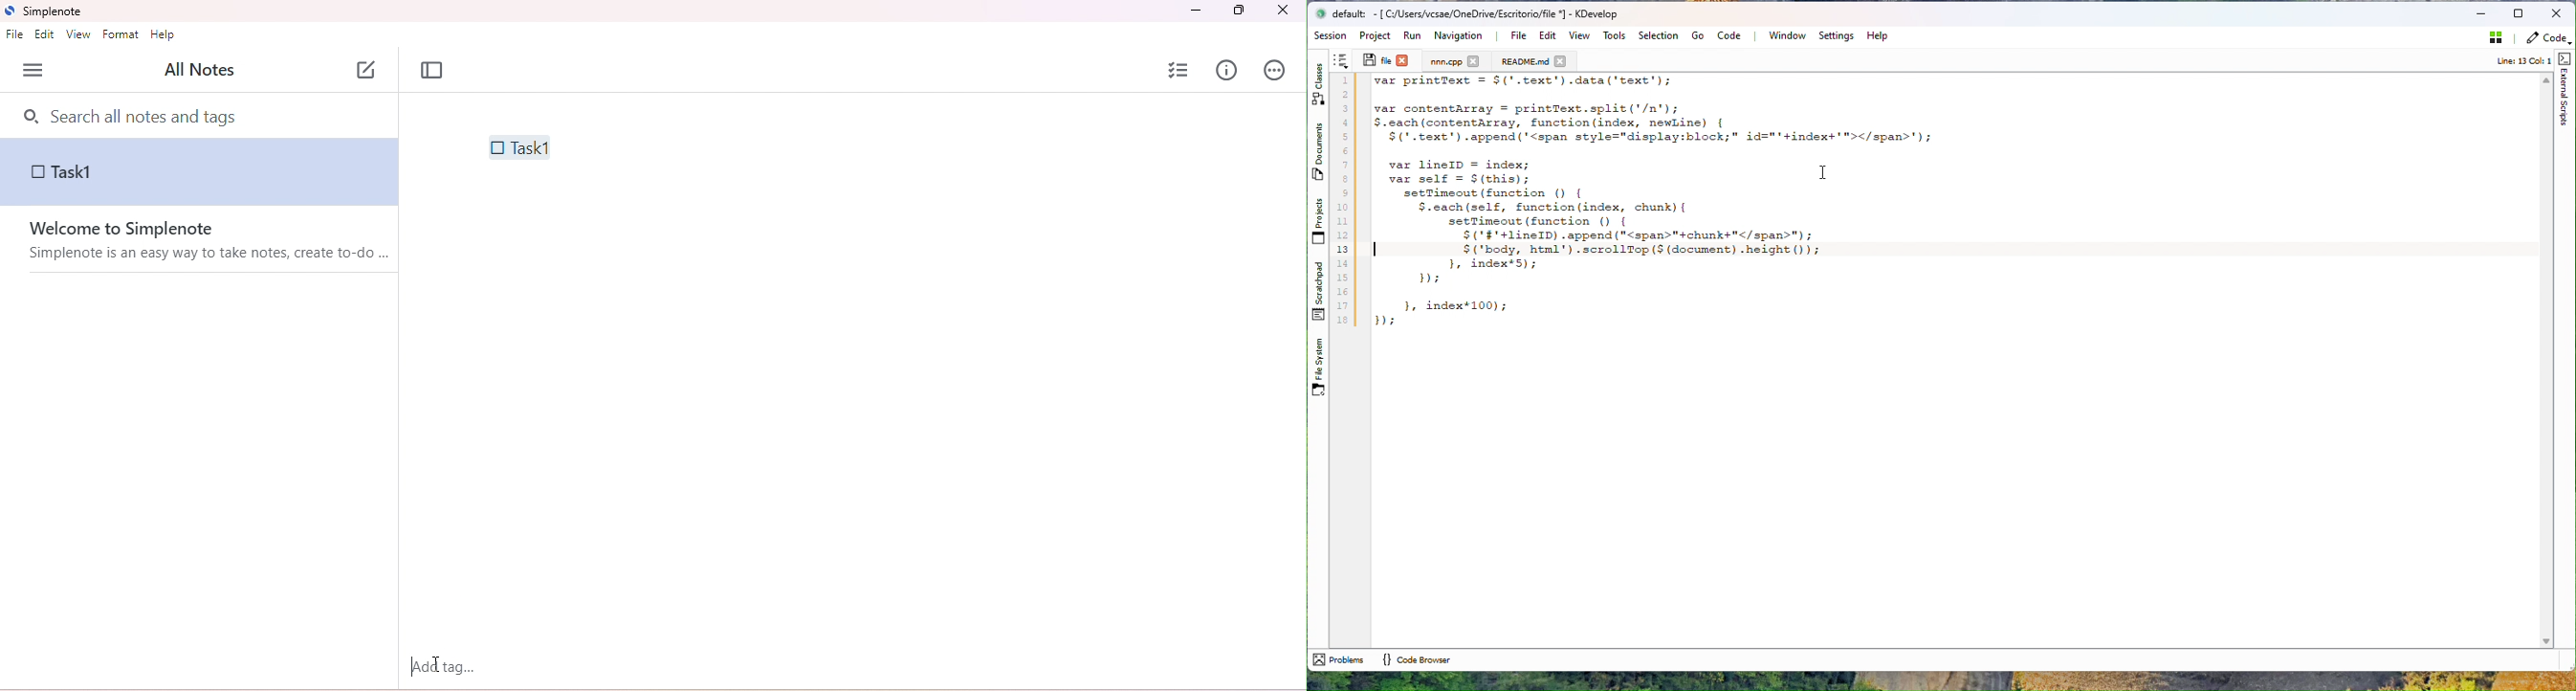 Image resolution: width=2576 pixels, height=700 pixels. Describe the element at coordinates (47, 36) in the screenshot. I see `edit` at that location.